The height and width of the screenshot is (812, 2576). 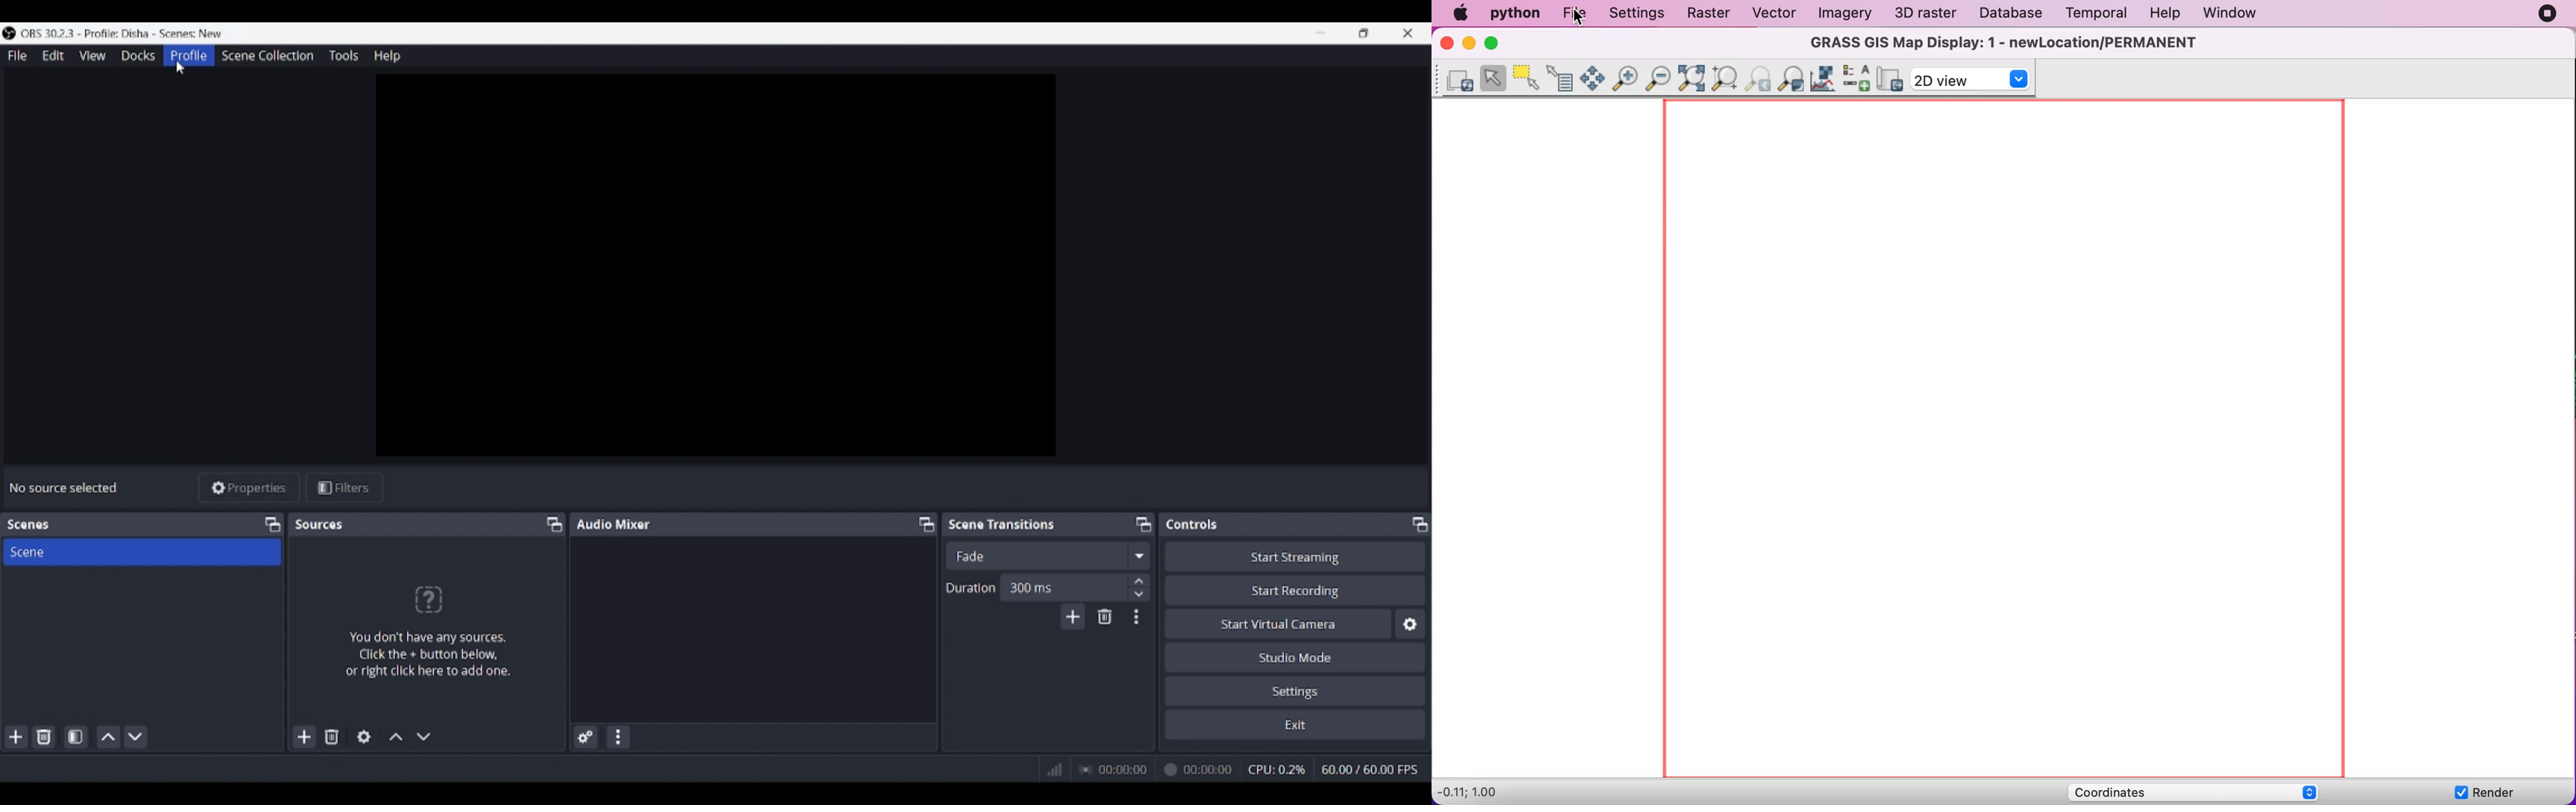 I want to click on Audio mixer menu, so click(x=617, y=737).